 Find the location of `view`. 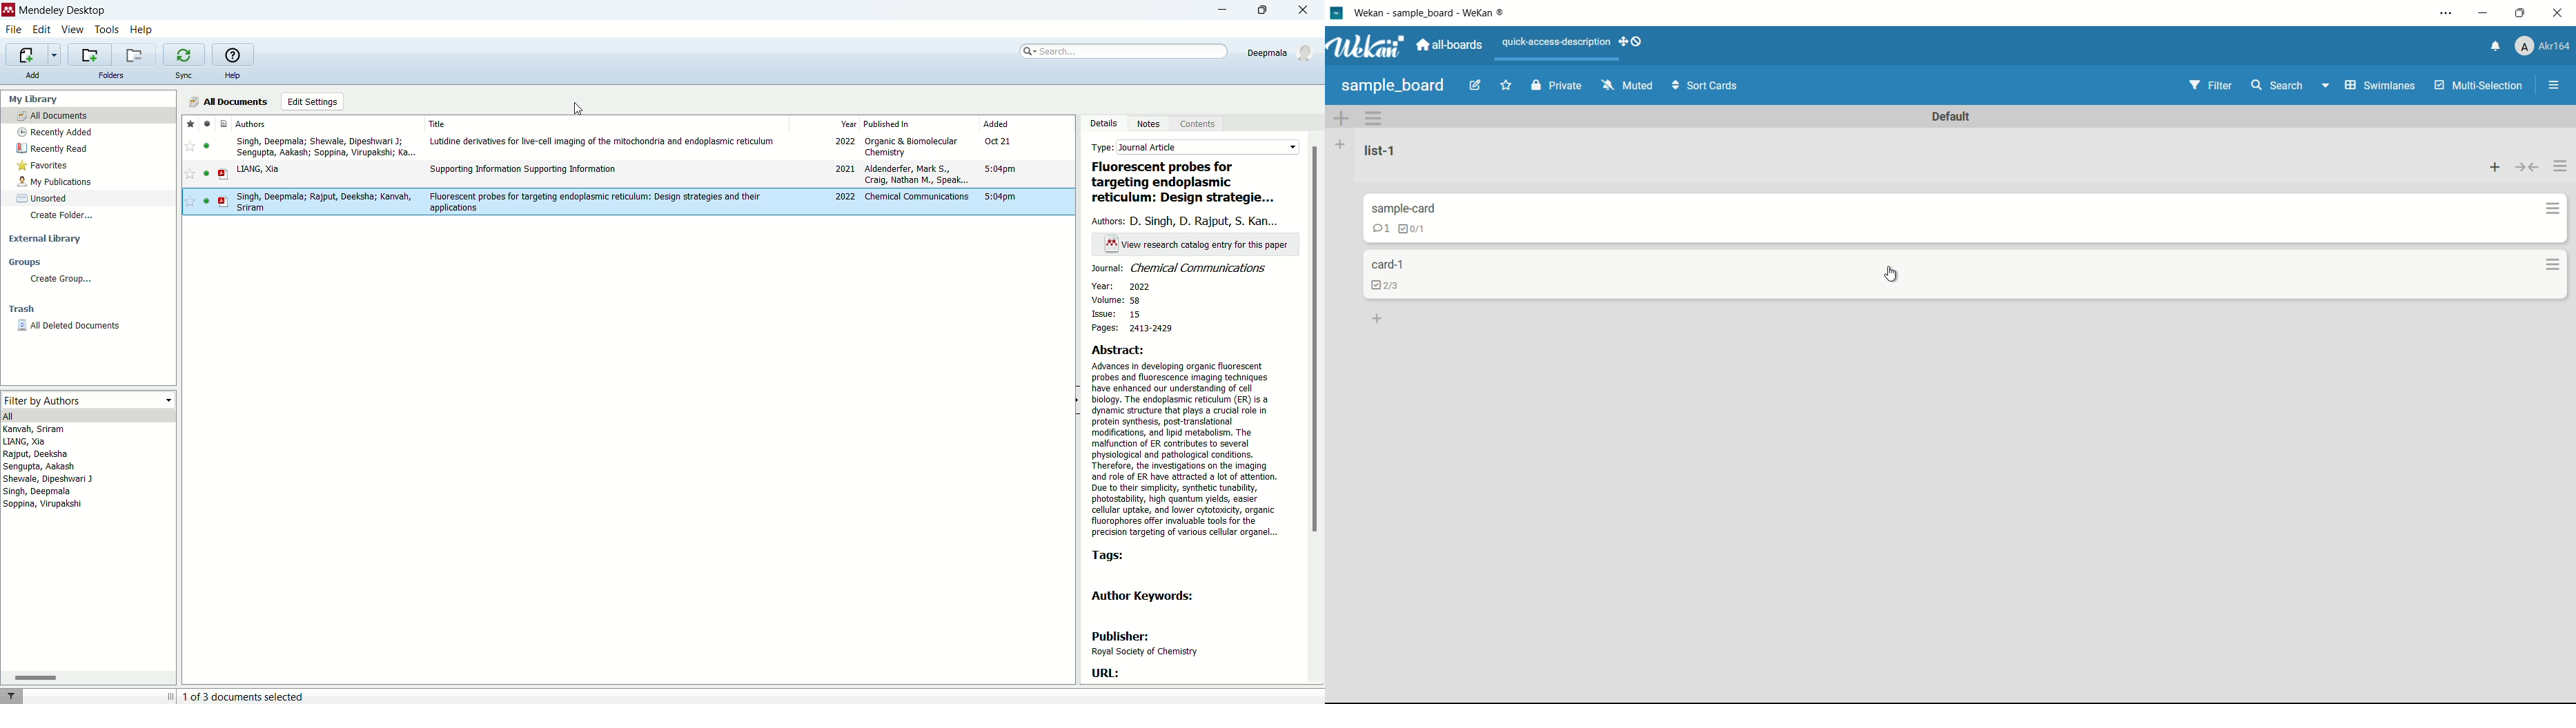

view is located at coordinates (74, 28).